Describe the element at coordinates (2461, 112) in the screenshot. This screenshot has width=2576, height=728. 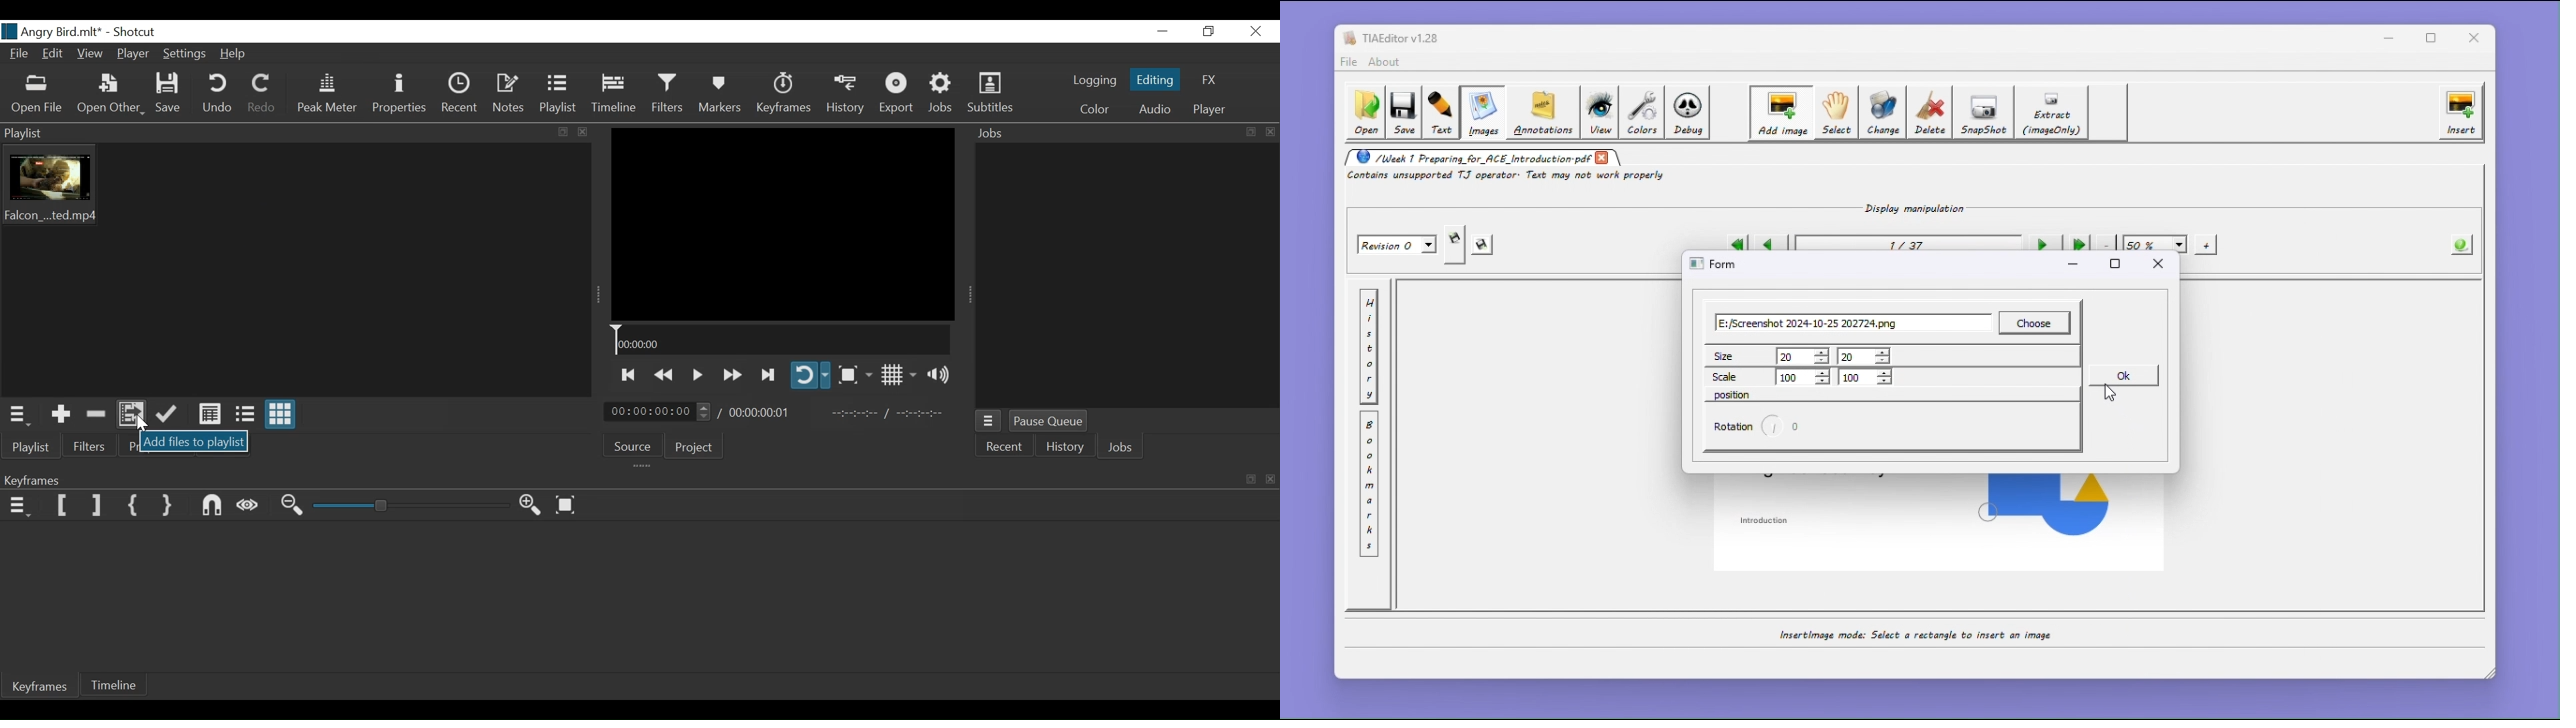
I see `insert` at that location.